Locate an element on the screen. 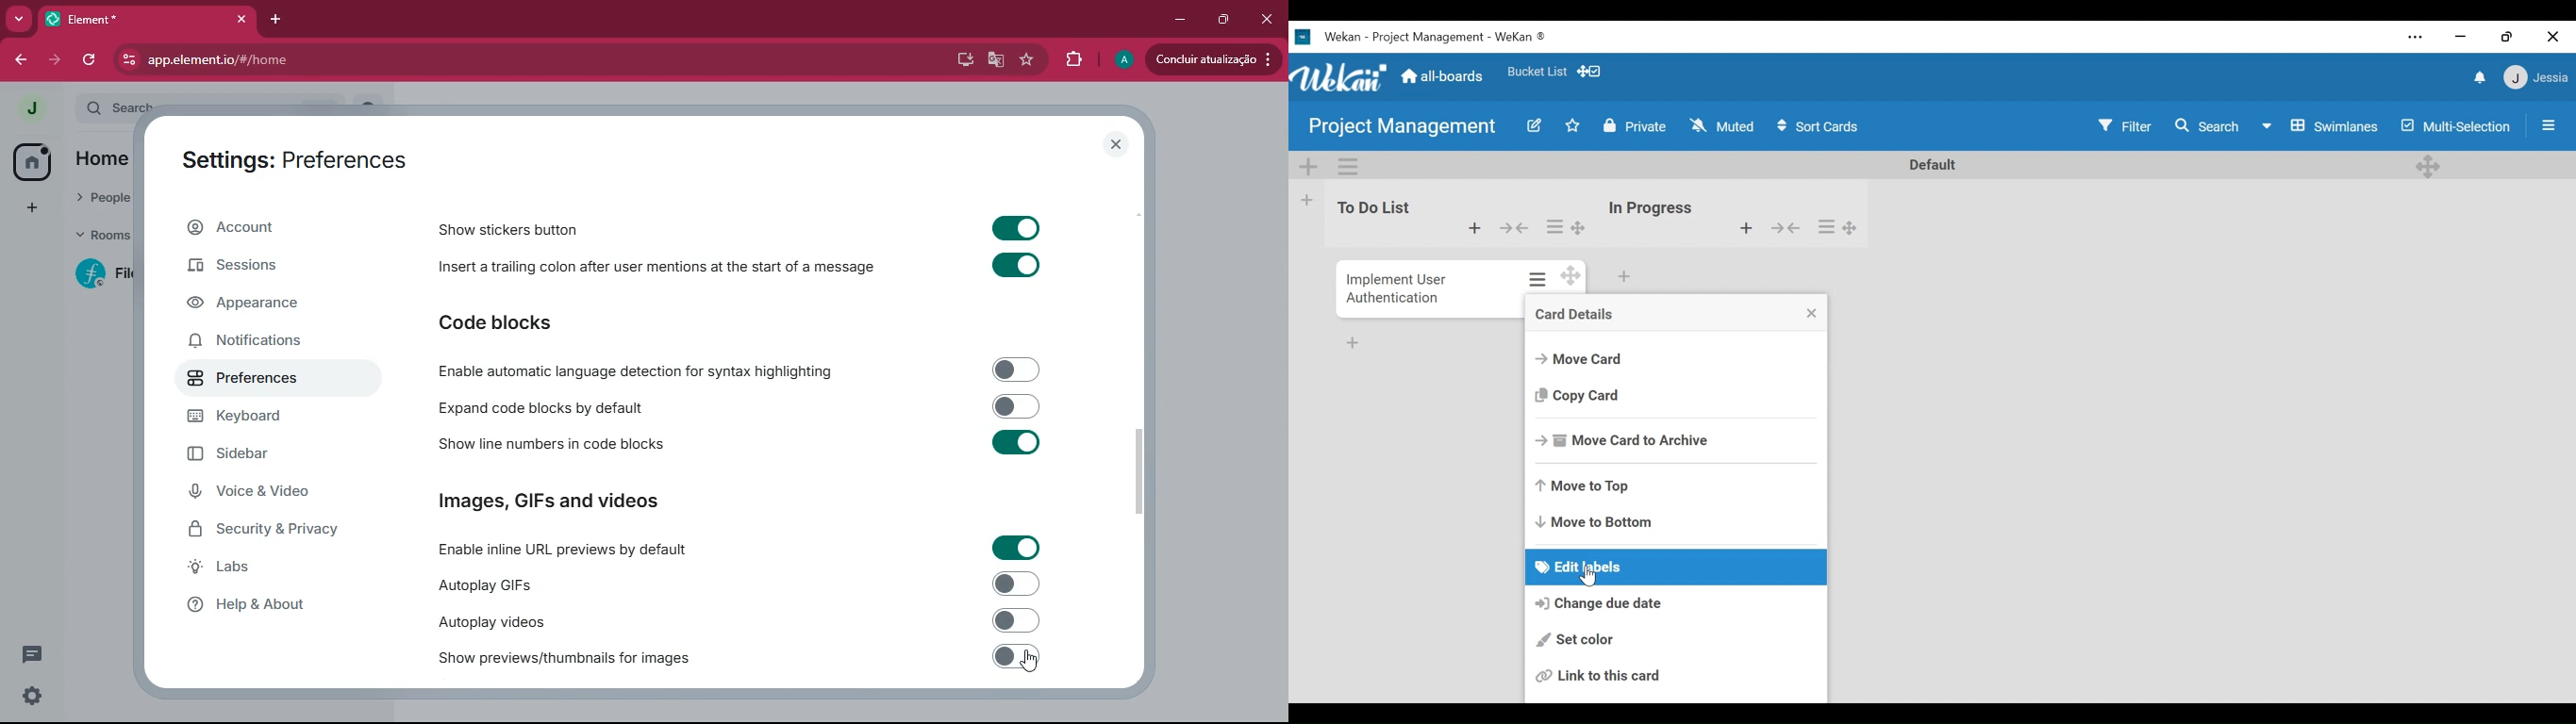 This screenshot has width=2576, height=728. Images, GIFs and Videos is located at coordinates (559, 497).